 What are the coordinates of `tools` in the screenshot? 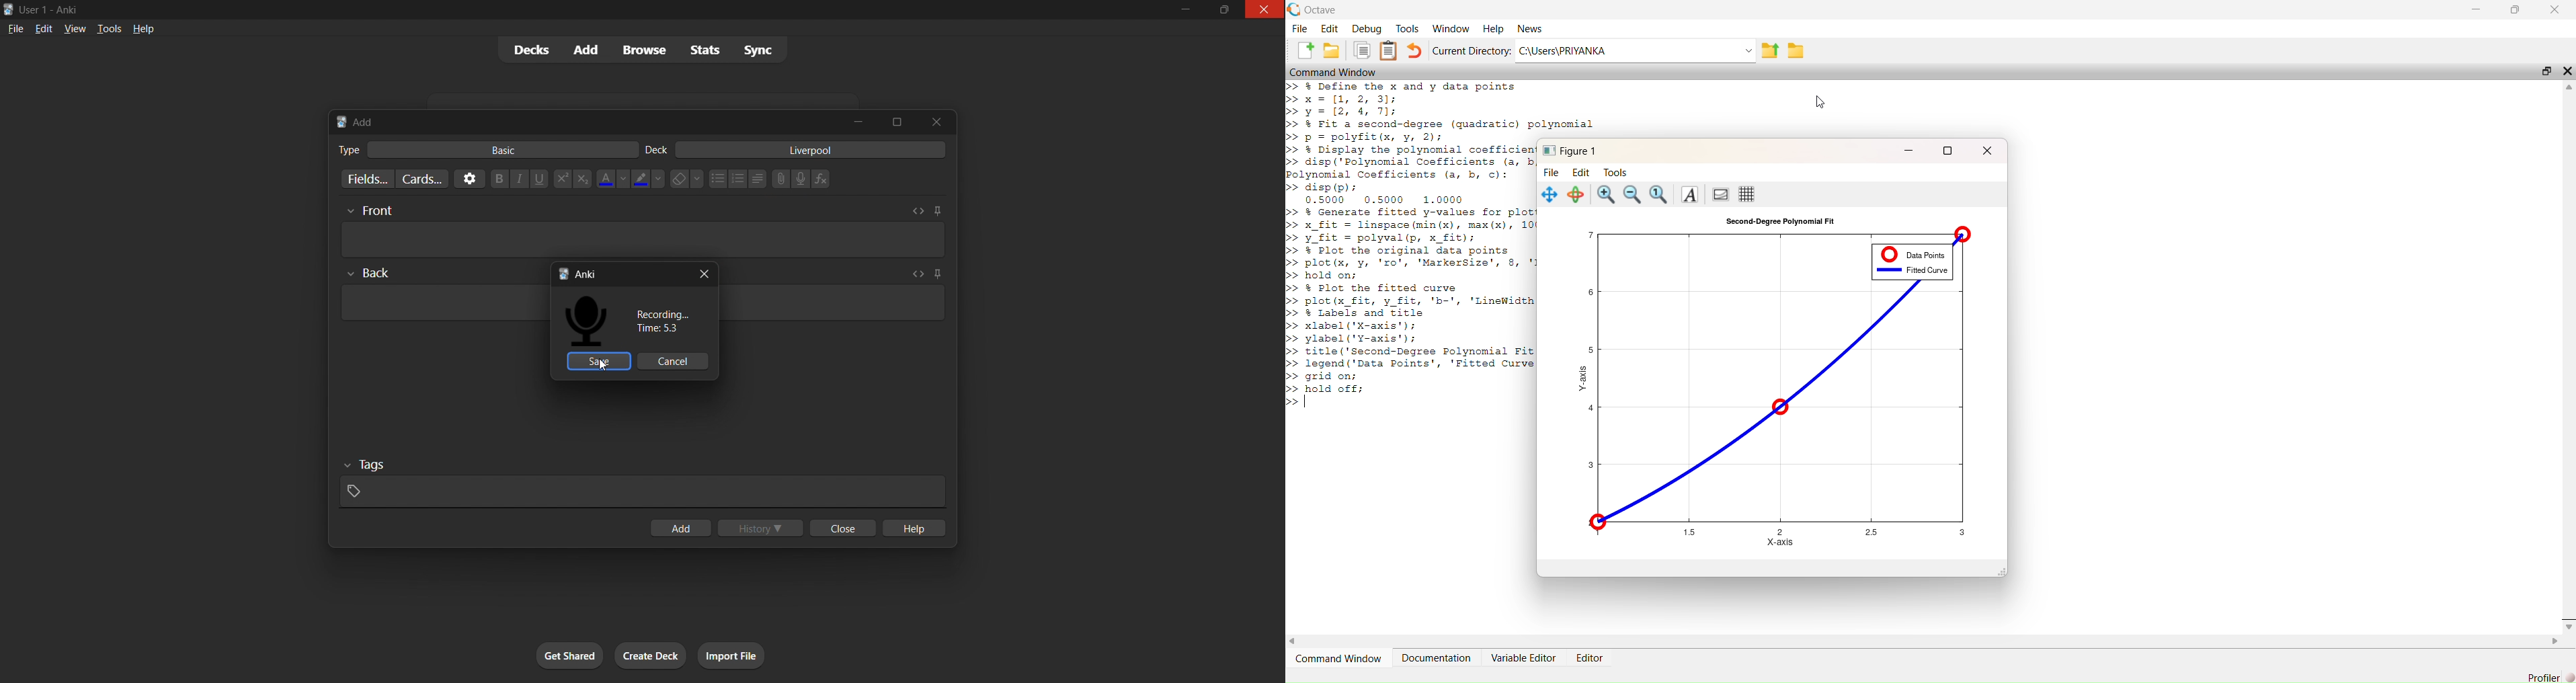 It's located at (108, 30).